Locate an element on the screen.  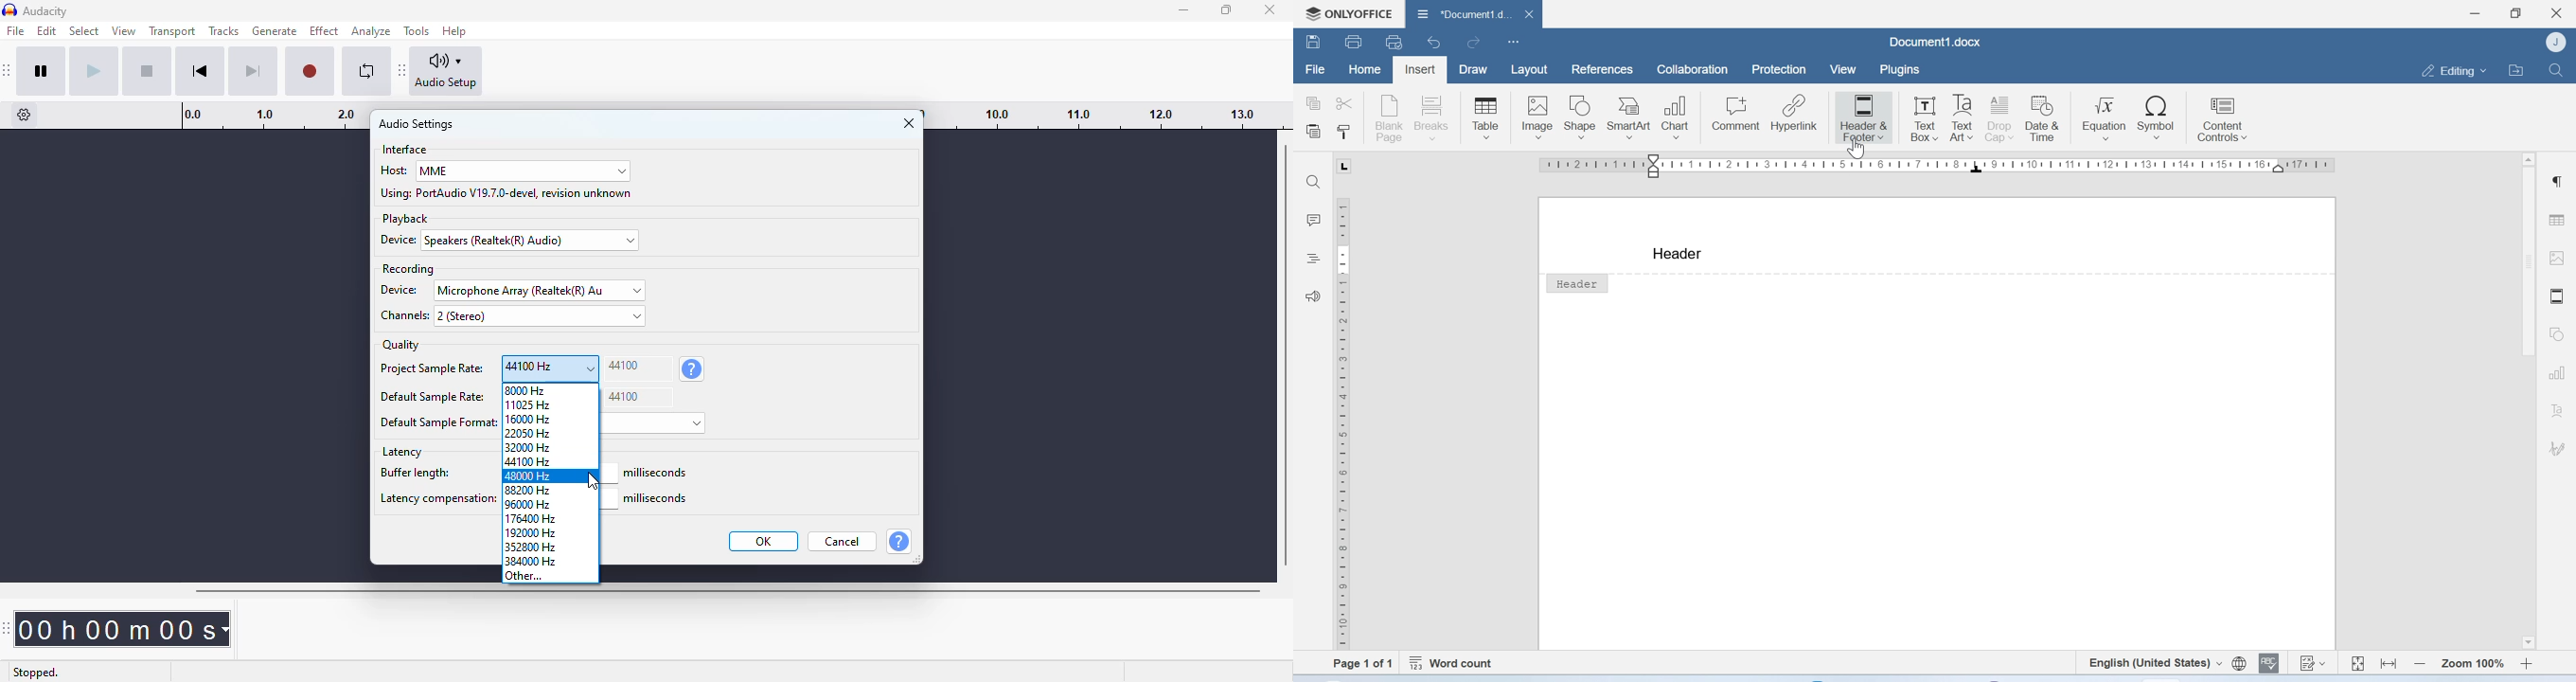
logo is located at coordinates (9, 10).